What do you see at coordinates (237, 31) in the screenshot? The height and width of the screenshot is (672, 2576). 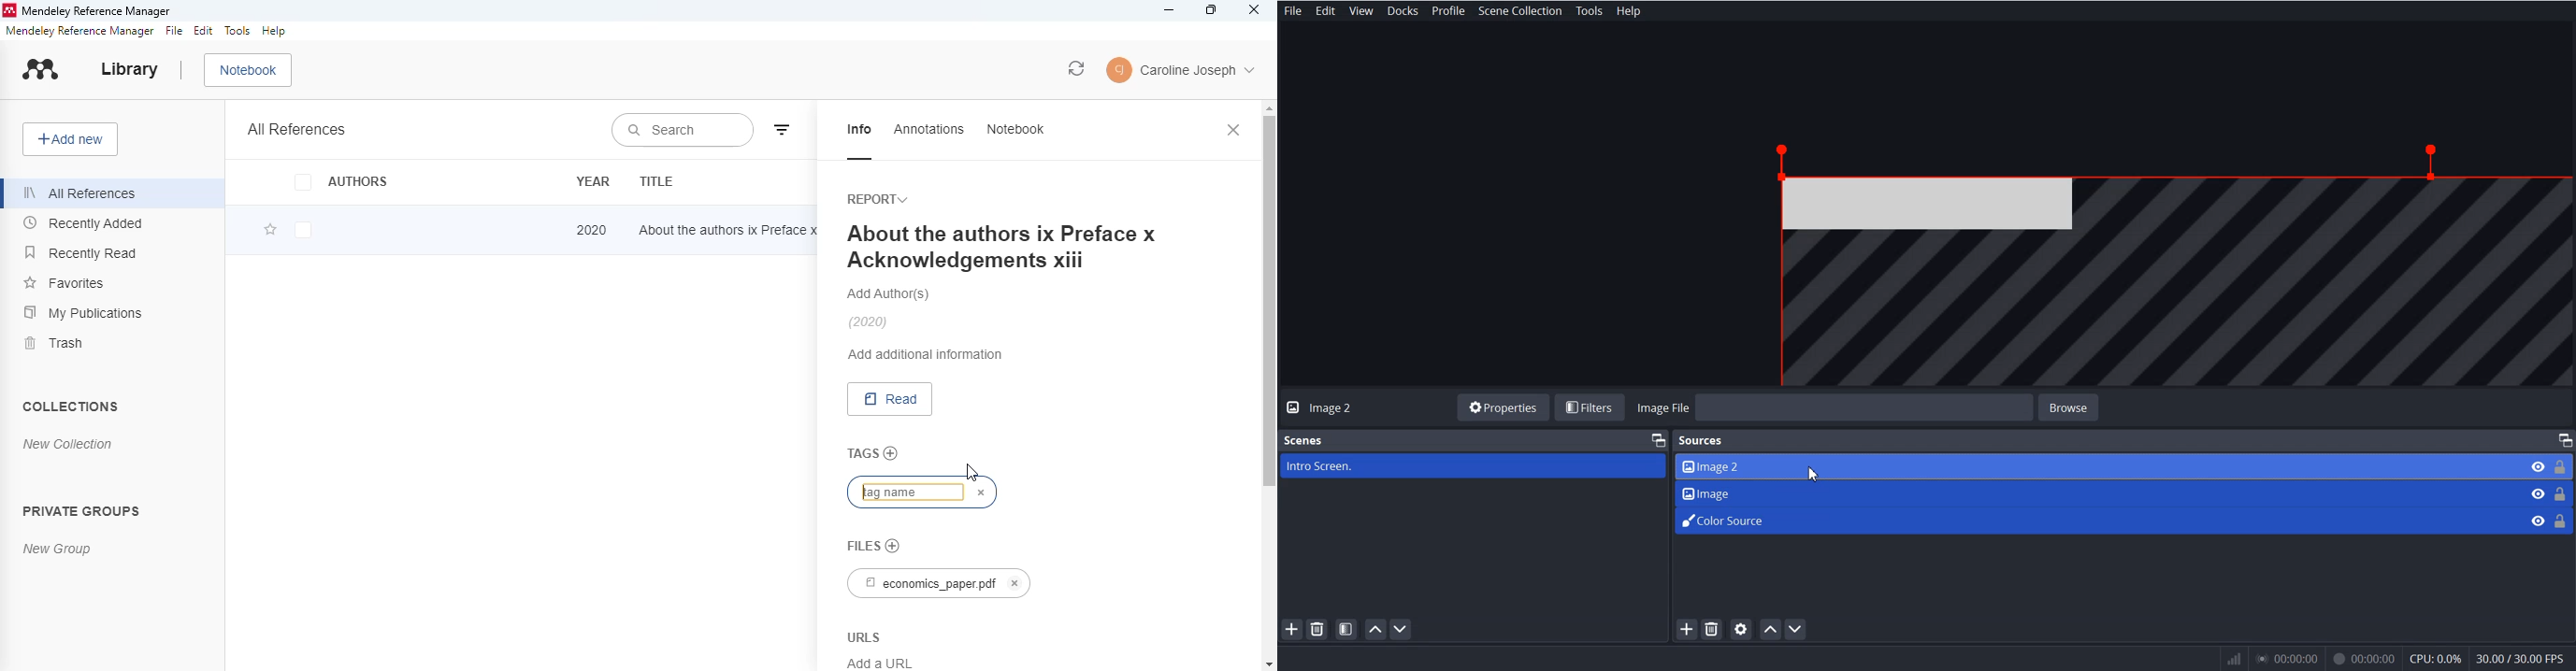 I see `tools` at bounding box center [237, 31].